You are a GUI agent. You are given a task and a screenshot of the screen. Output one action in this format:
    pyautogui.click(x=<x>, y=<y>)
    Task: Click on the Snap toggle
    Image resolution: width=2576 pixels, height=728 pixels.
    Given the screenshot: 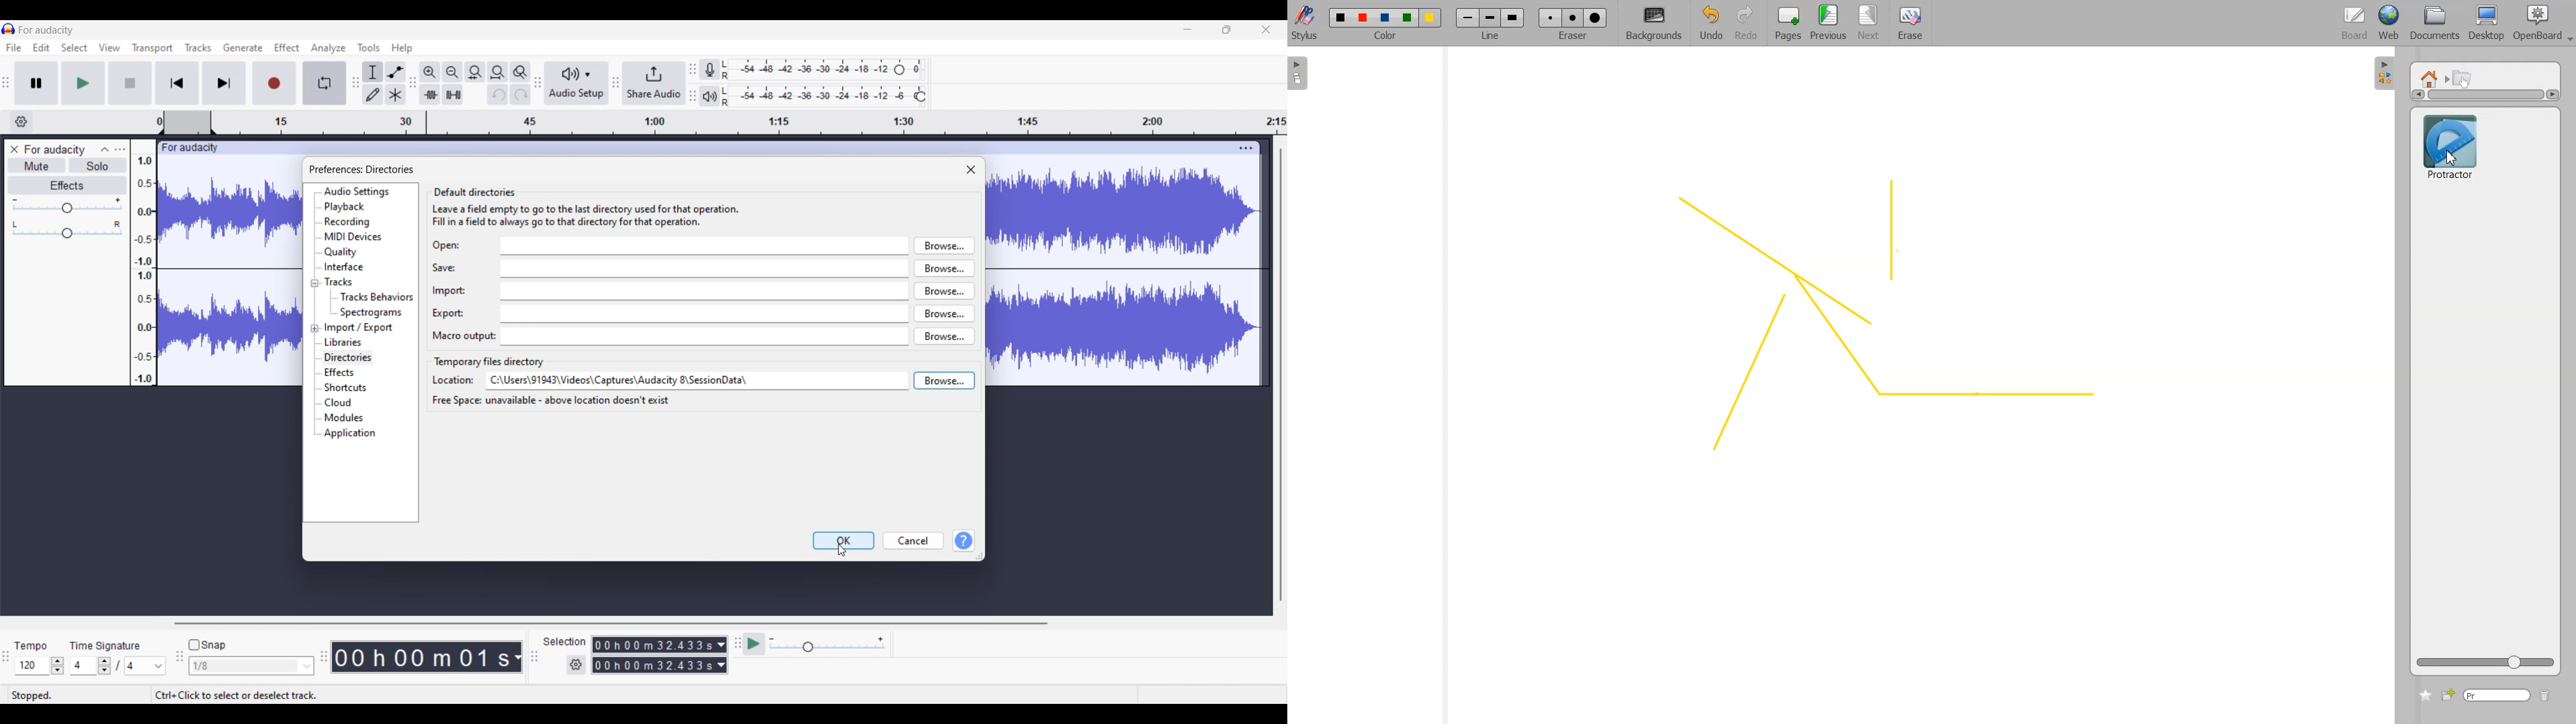 What is the action you would take?
    pyautogui.click(x=208, y=645)
    